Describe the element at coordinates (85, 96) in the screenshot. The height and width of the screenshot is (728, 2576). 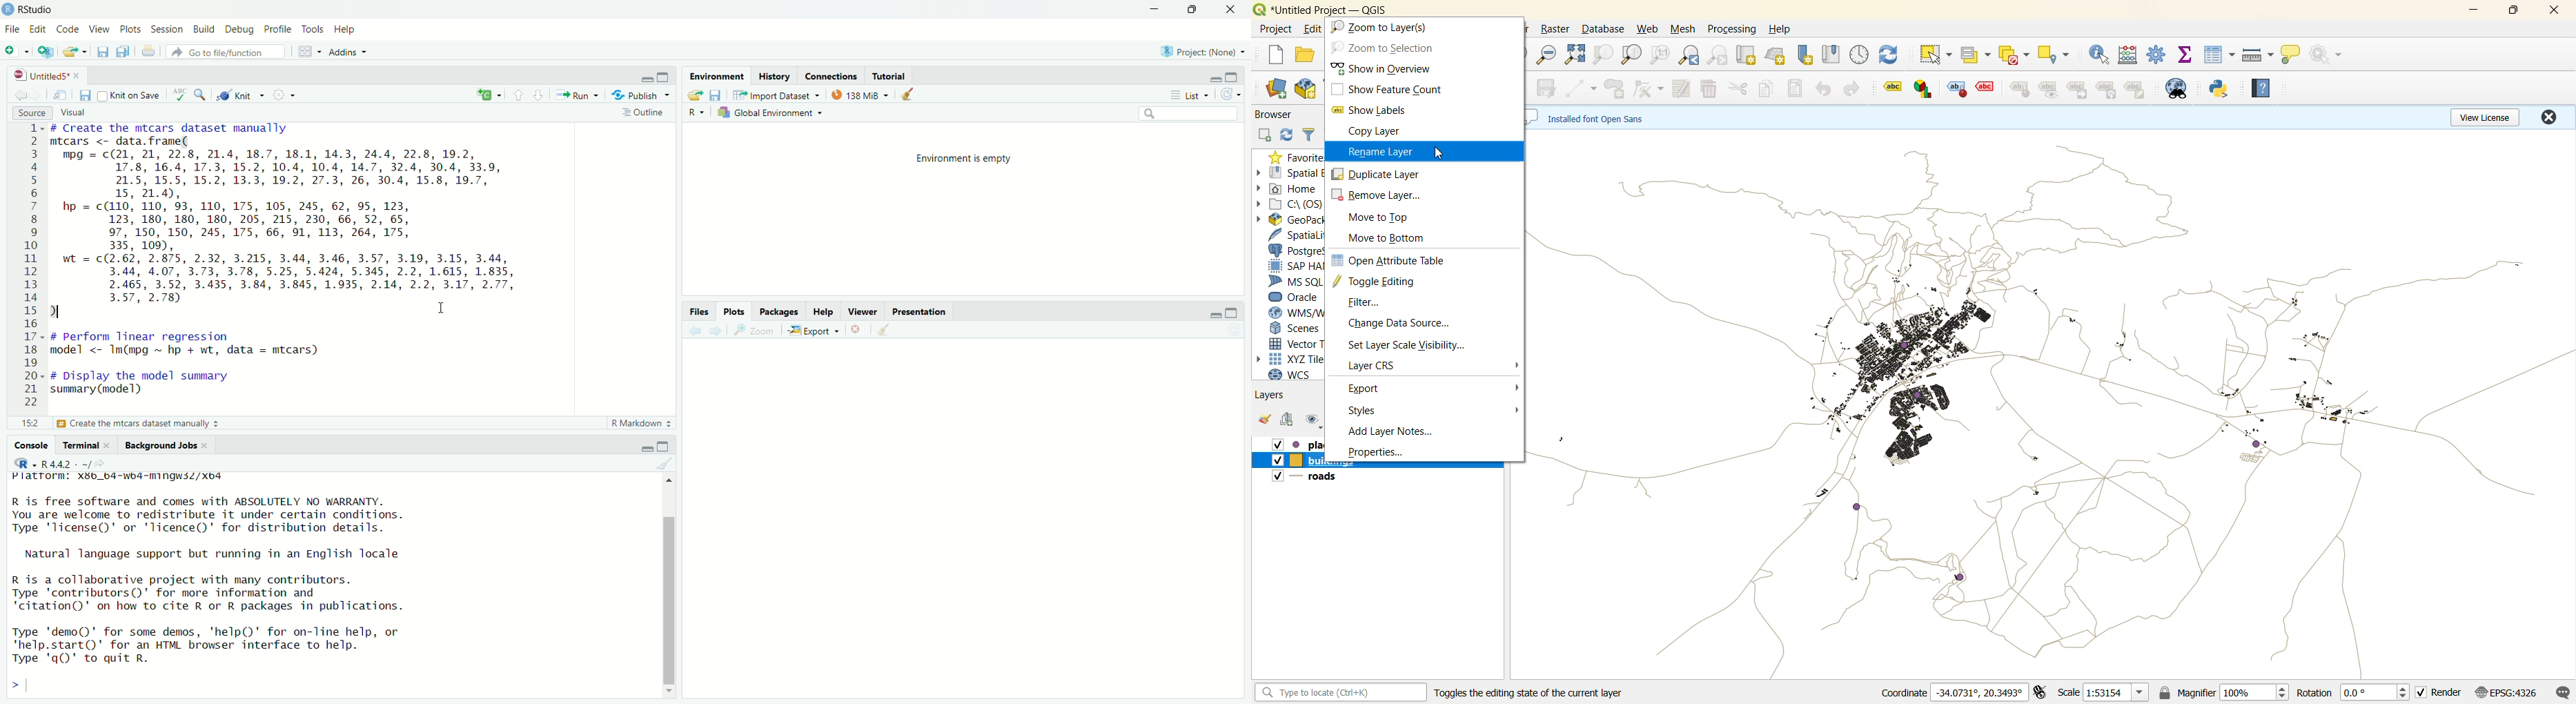
I see `save` at that location.